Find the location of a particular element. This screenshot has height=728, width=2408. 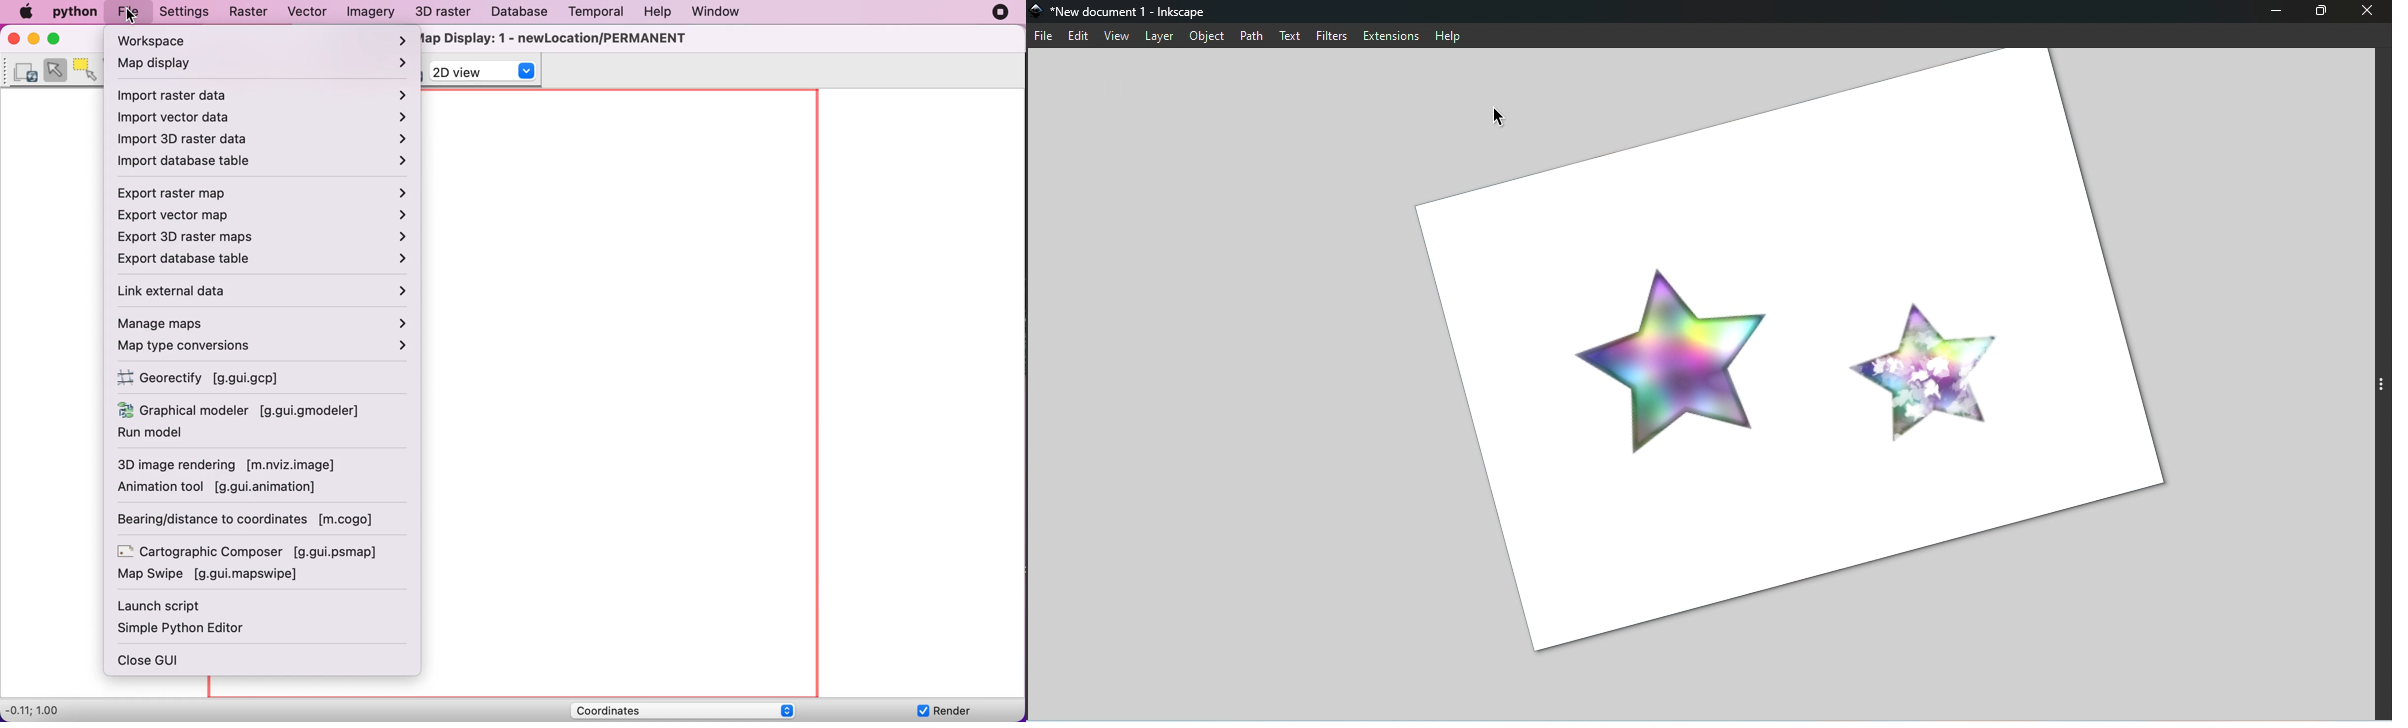

CLockwise is located at coordinates (1848, 374).